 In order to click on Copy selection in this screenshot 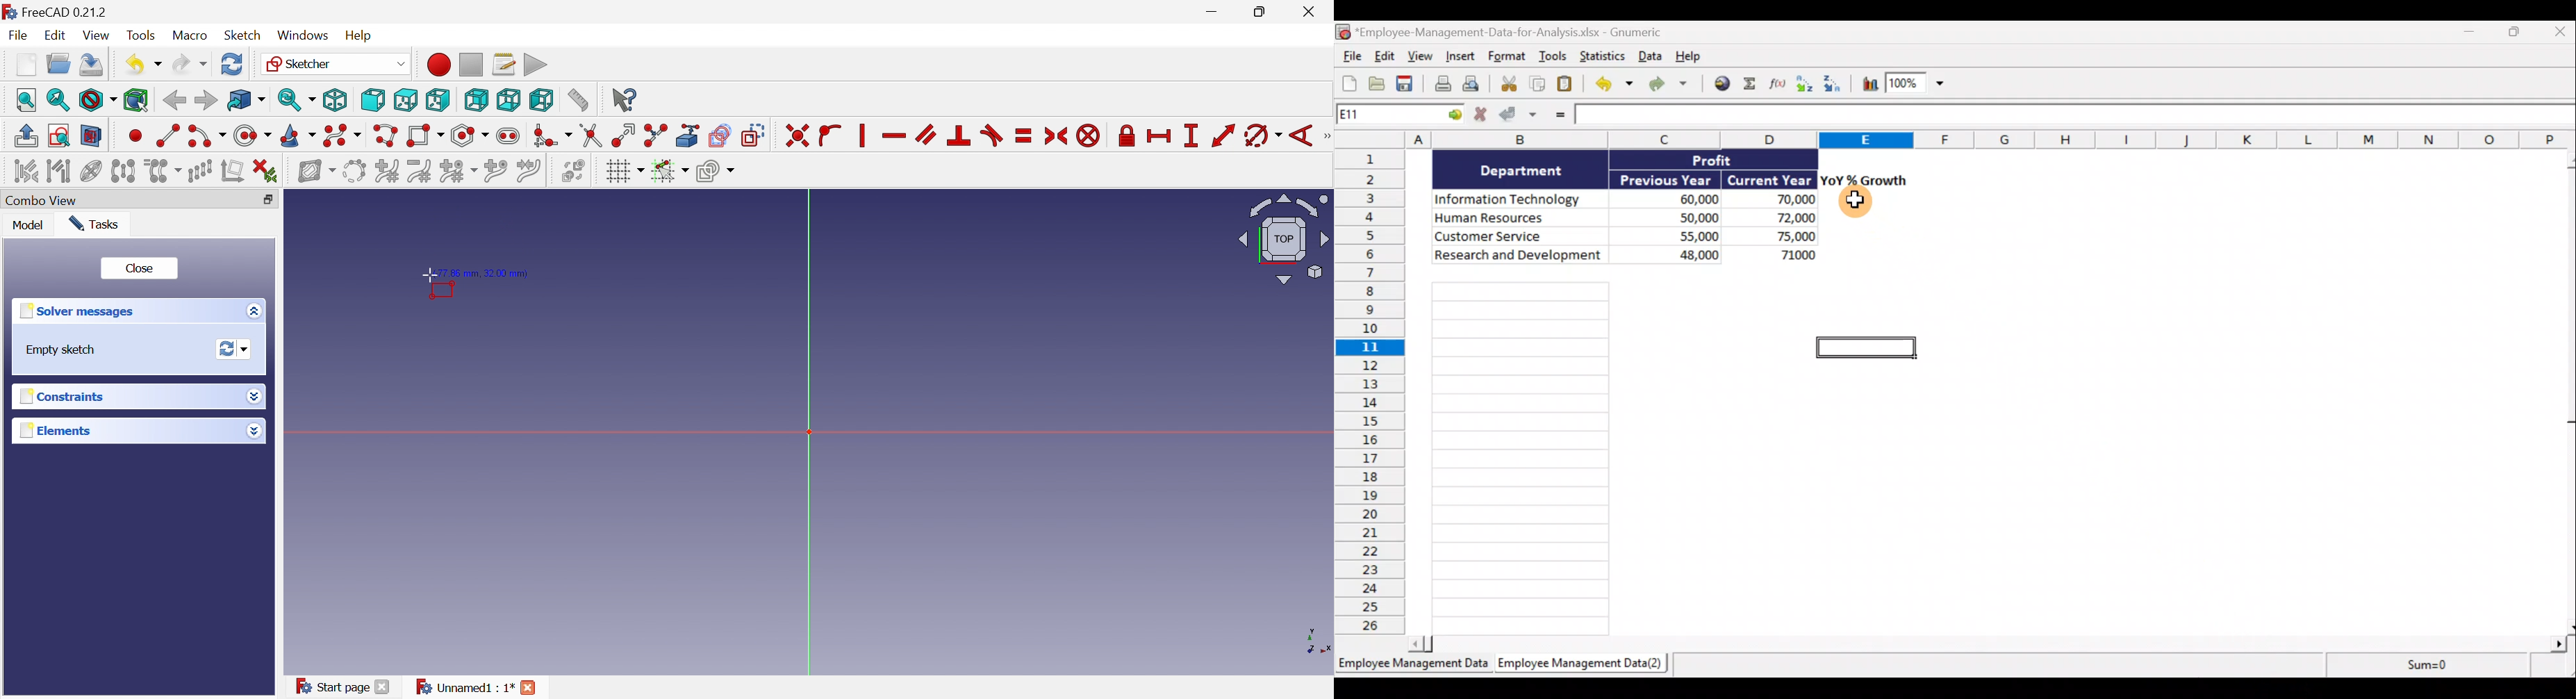, I will do `click(1538, 85)`.